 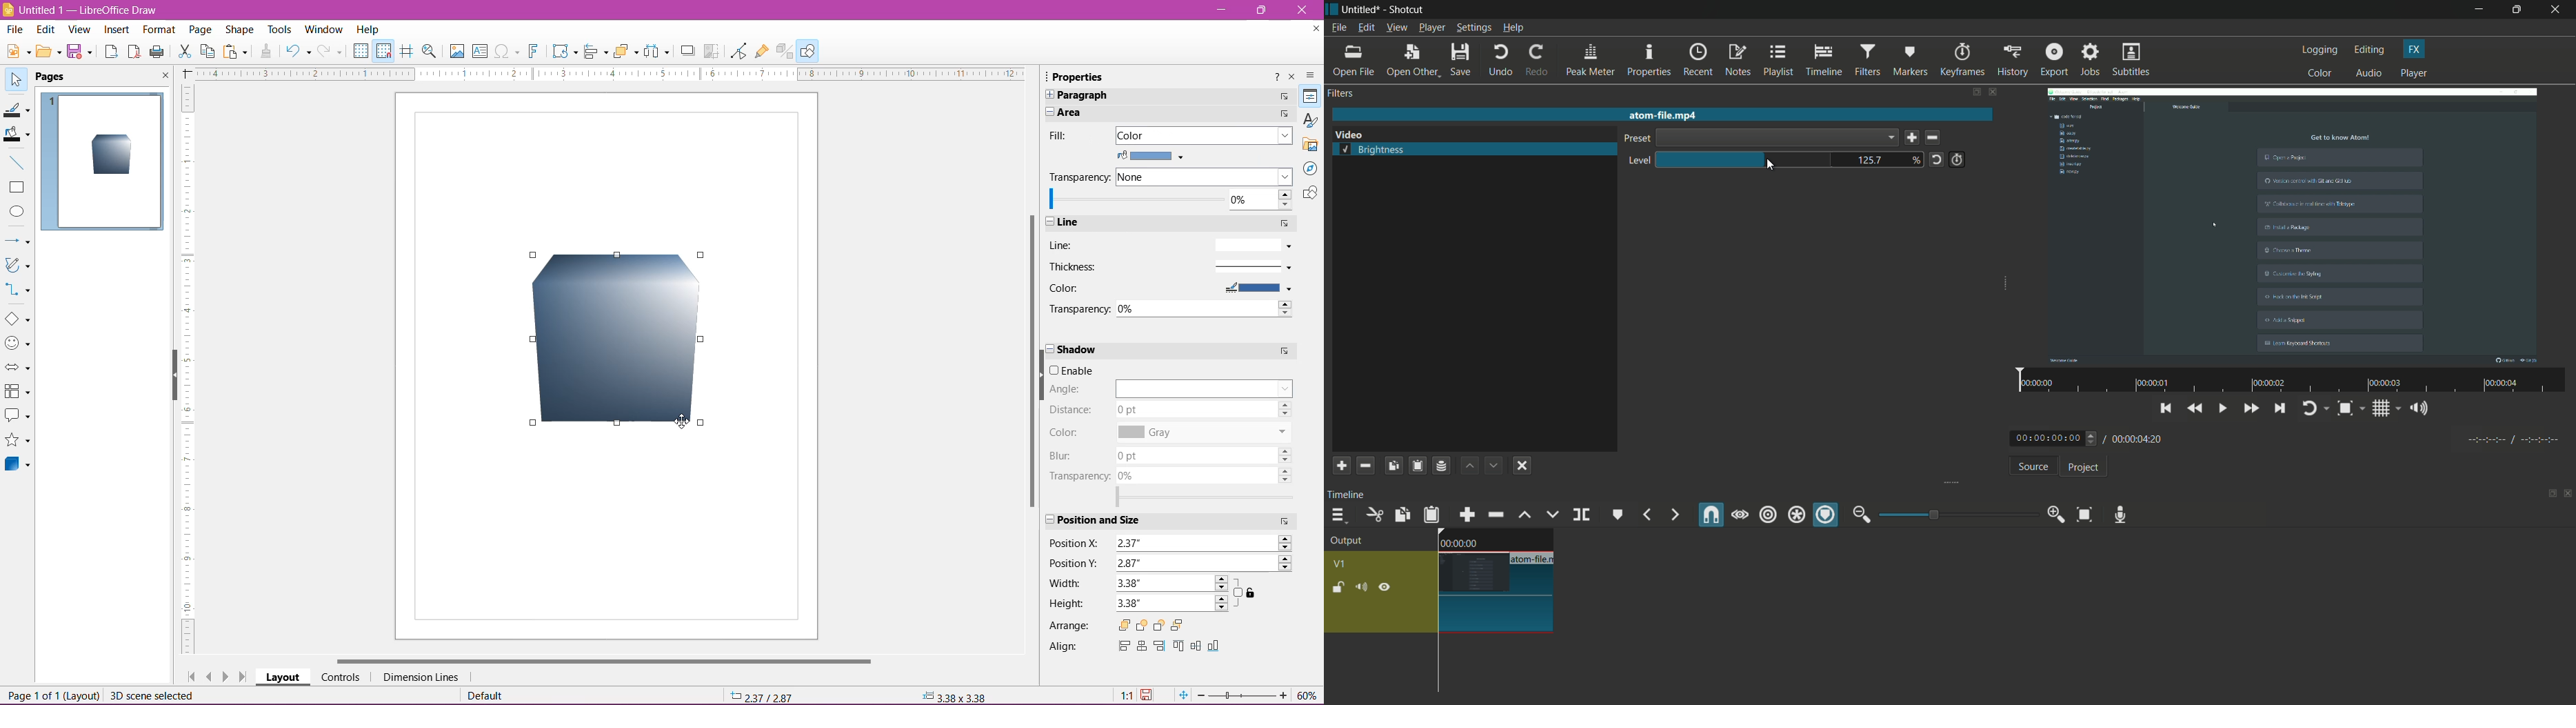 What do you see at coordinates (1957, 159) in the screenshot?
I see `use keyframes for this parameter` at bounding box center [1957, 159].